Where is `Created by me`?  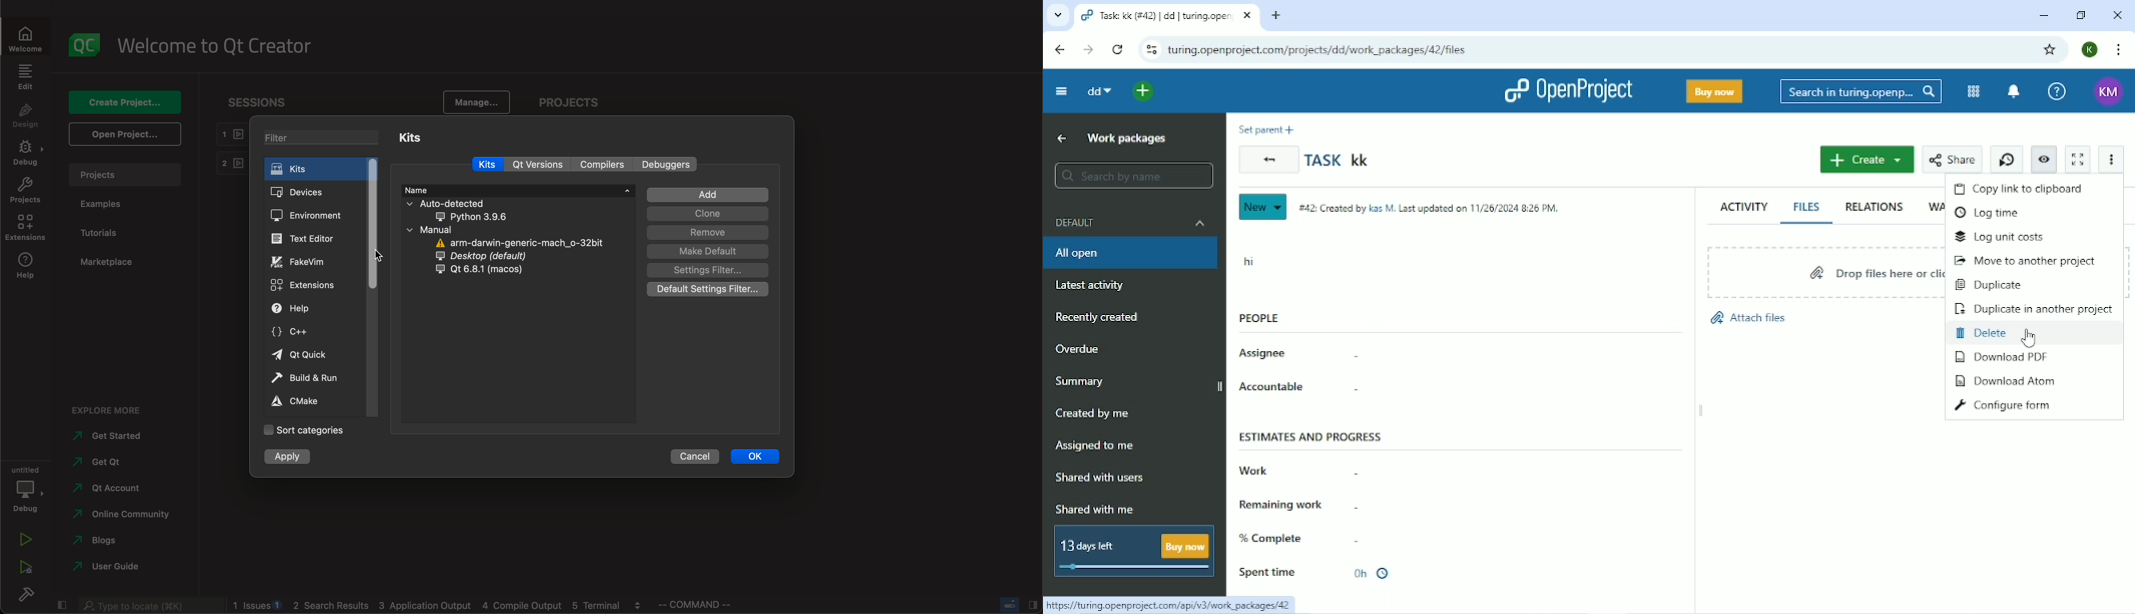
Created by me is located at coordinates (1096, 413).